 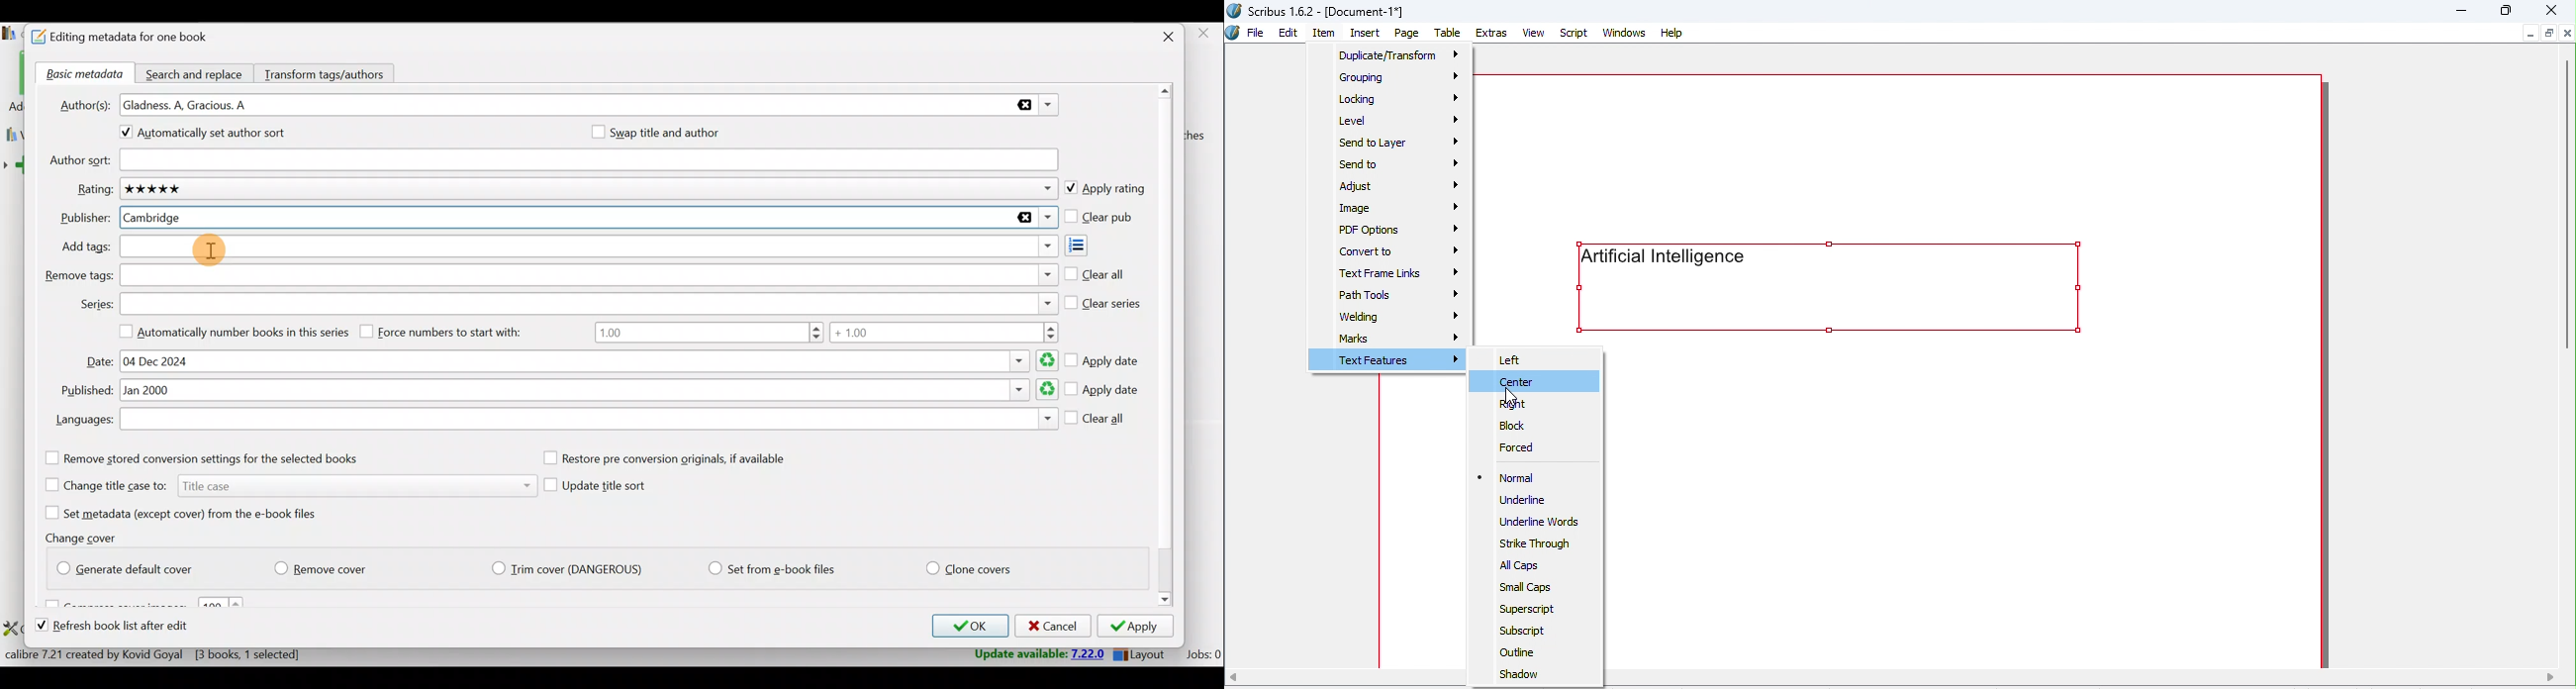 I want to click on Item, so click(x=1322, y=34).